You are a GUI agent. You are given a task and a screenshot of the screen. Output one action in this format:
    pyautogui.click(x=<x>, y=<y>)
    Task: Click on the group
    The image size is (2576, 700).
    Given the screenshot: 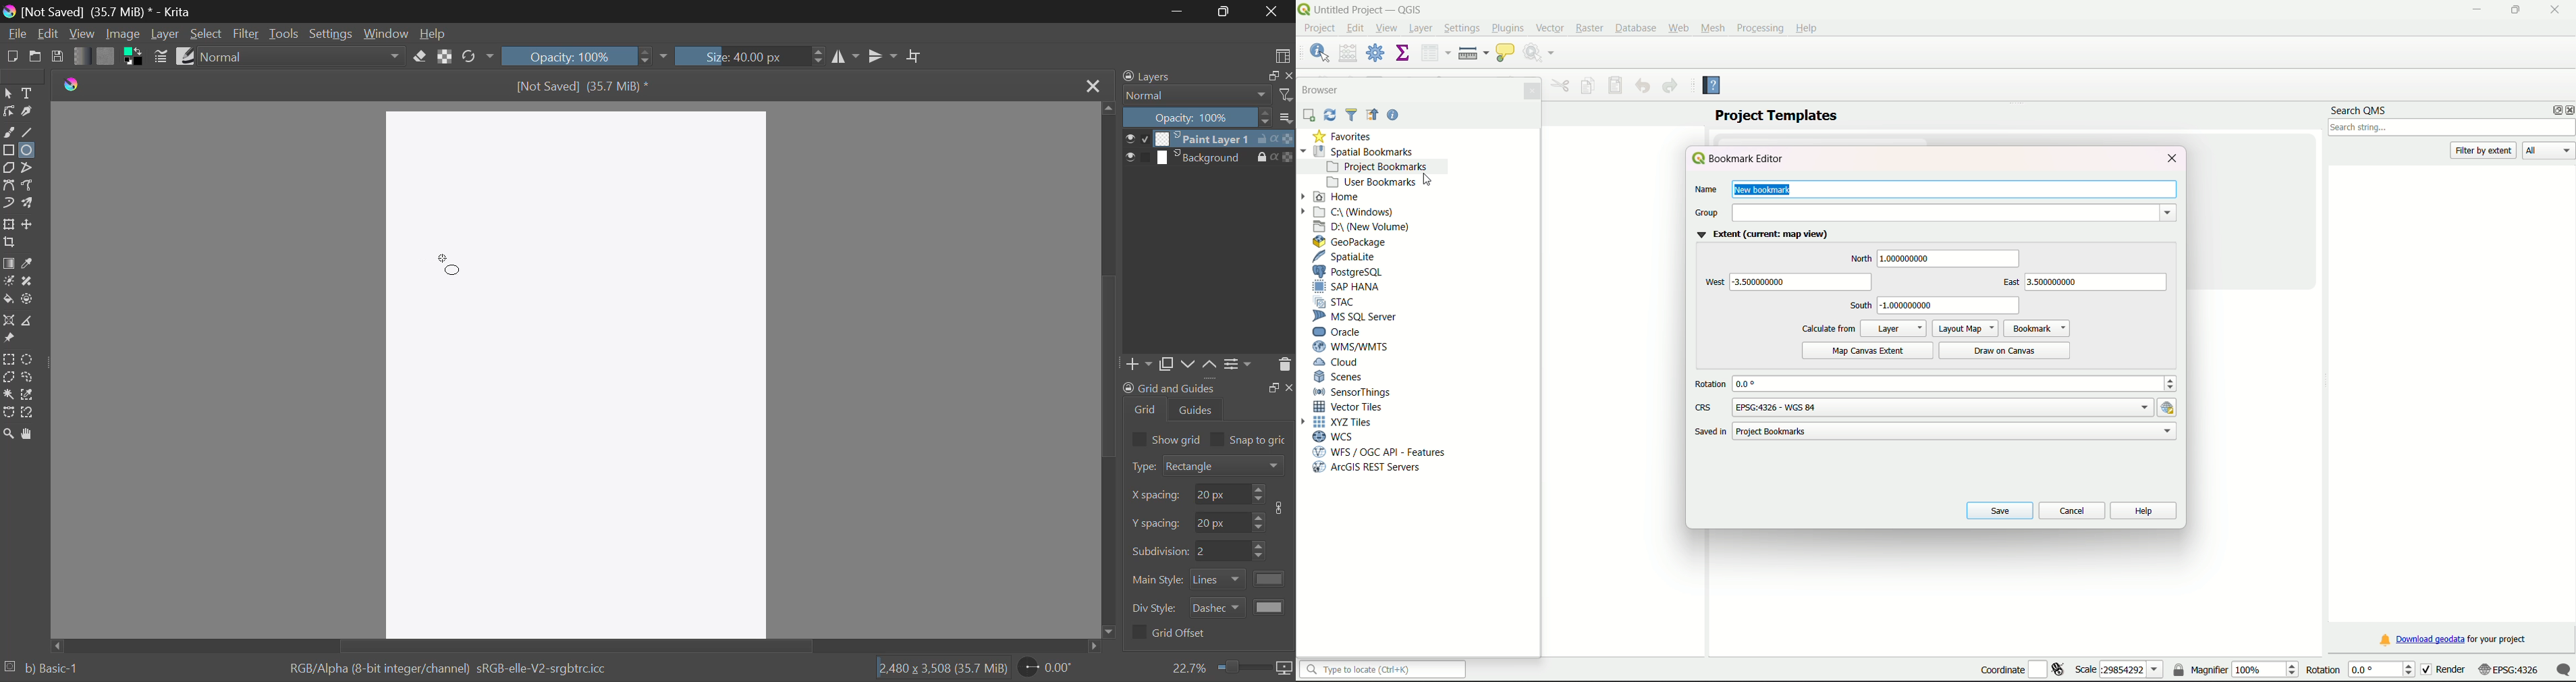 What is the action you would take?
    pyautogui.click(x=1859, y=214)
    